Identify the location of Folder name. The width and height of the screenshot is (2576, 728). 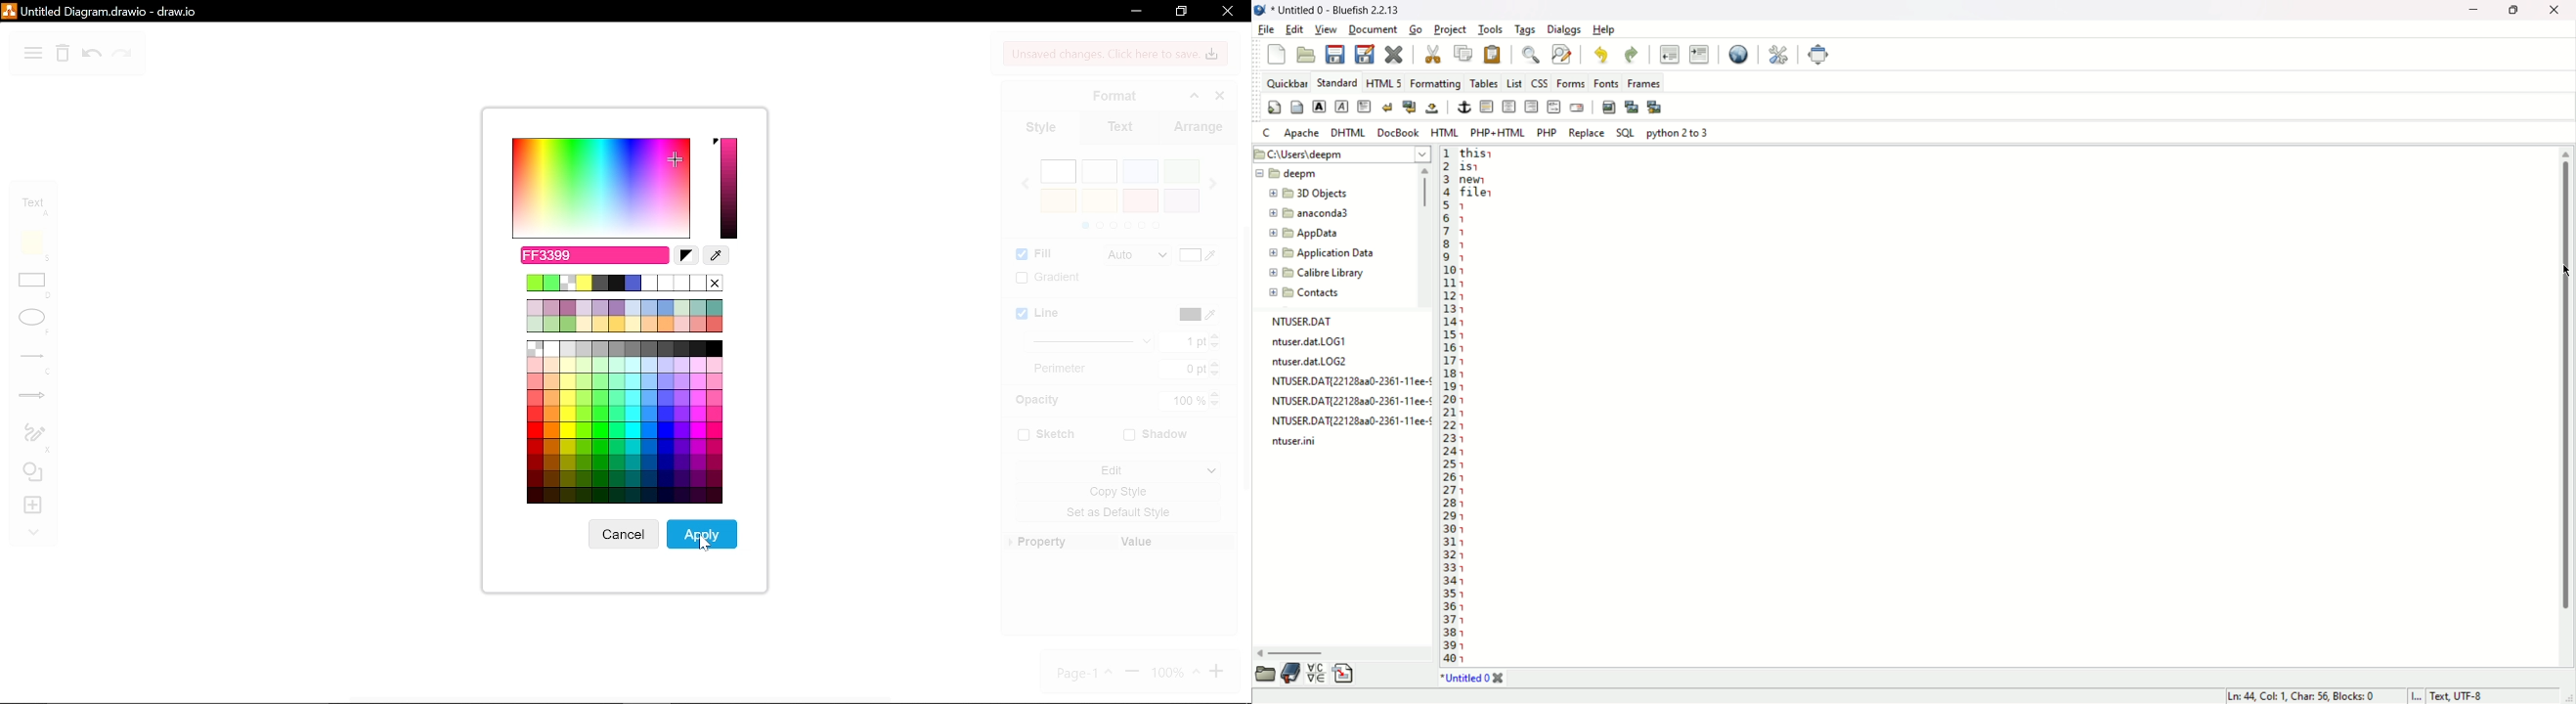
(1328, 234).